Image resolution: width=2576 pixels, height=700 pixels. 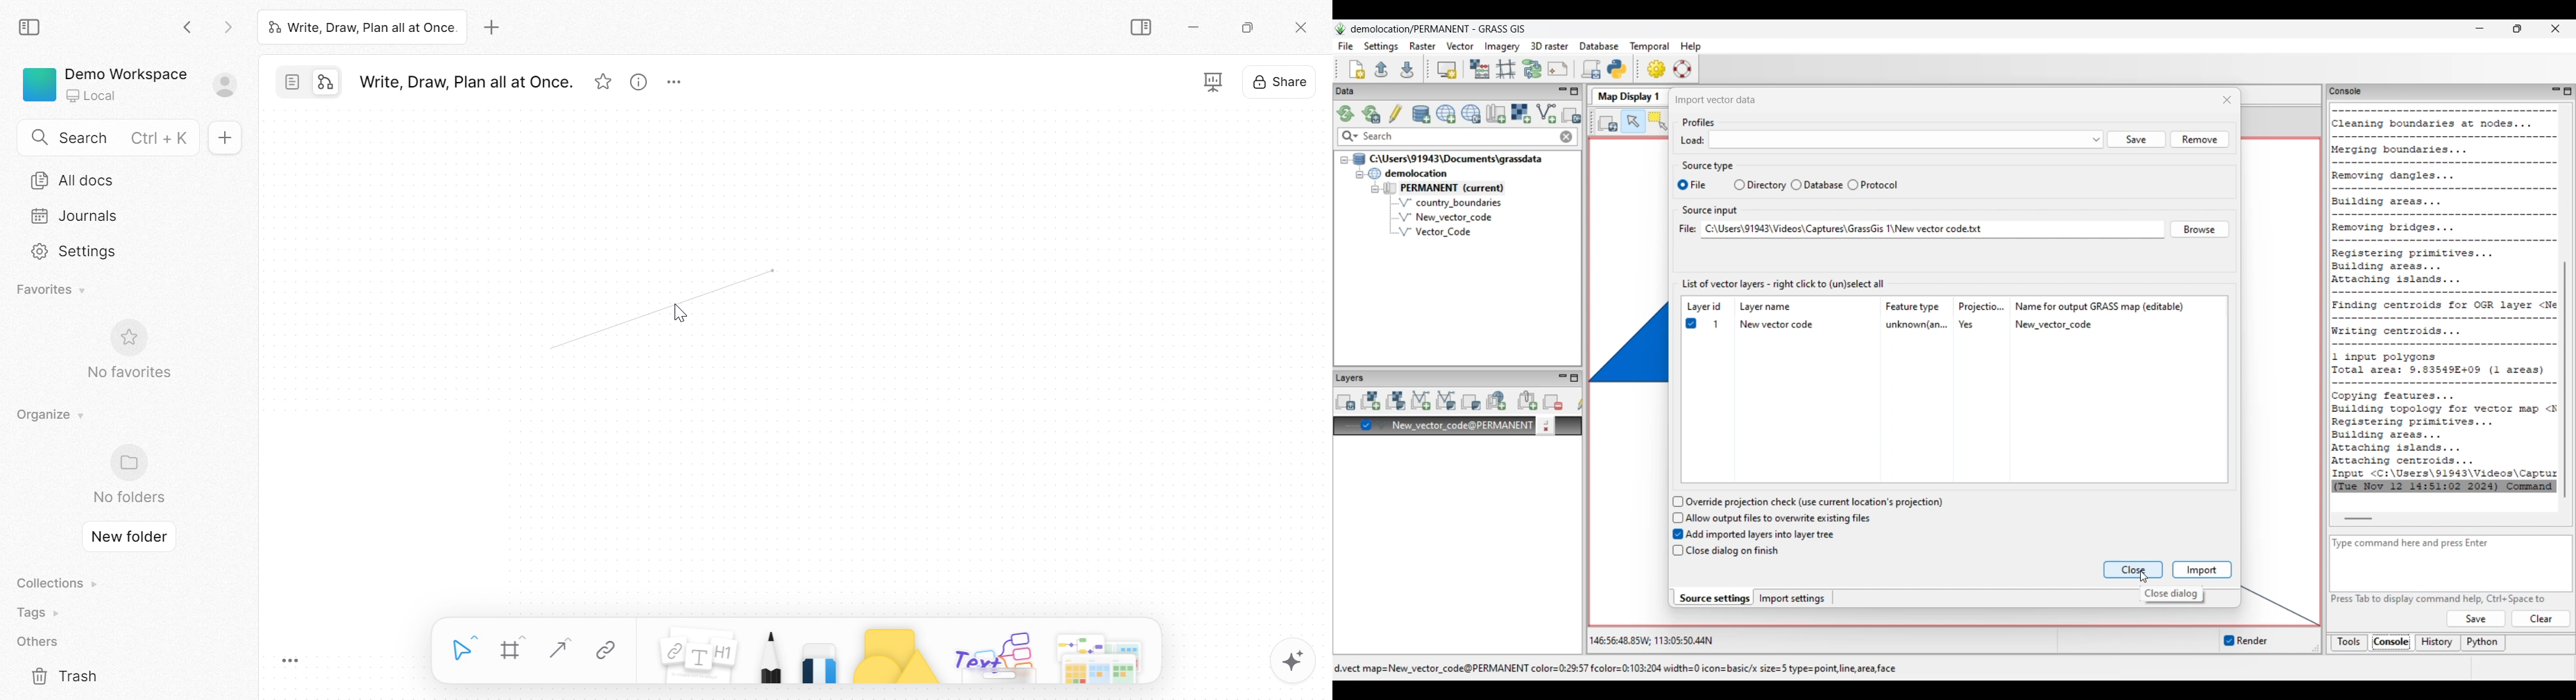 I want to click on Select, so click(x=464, y=649).